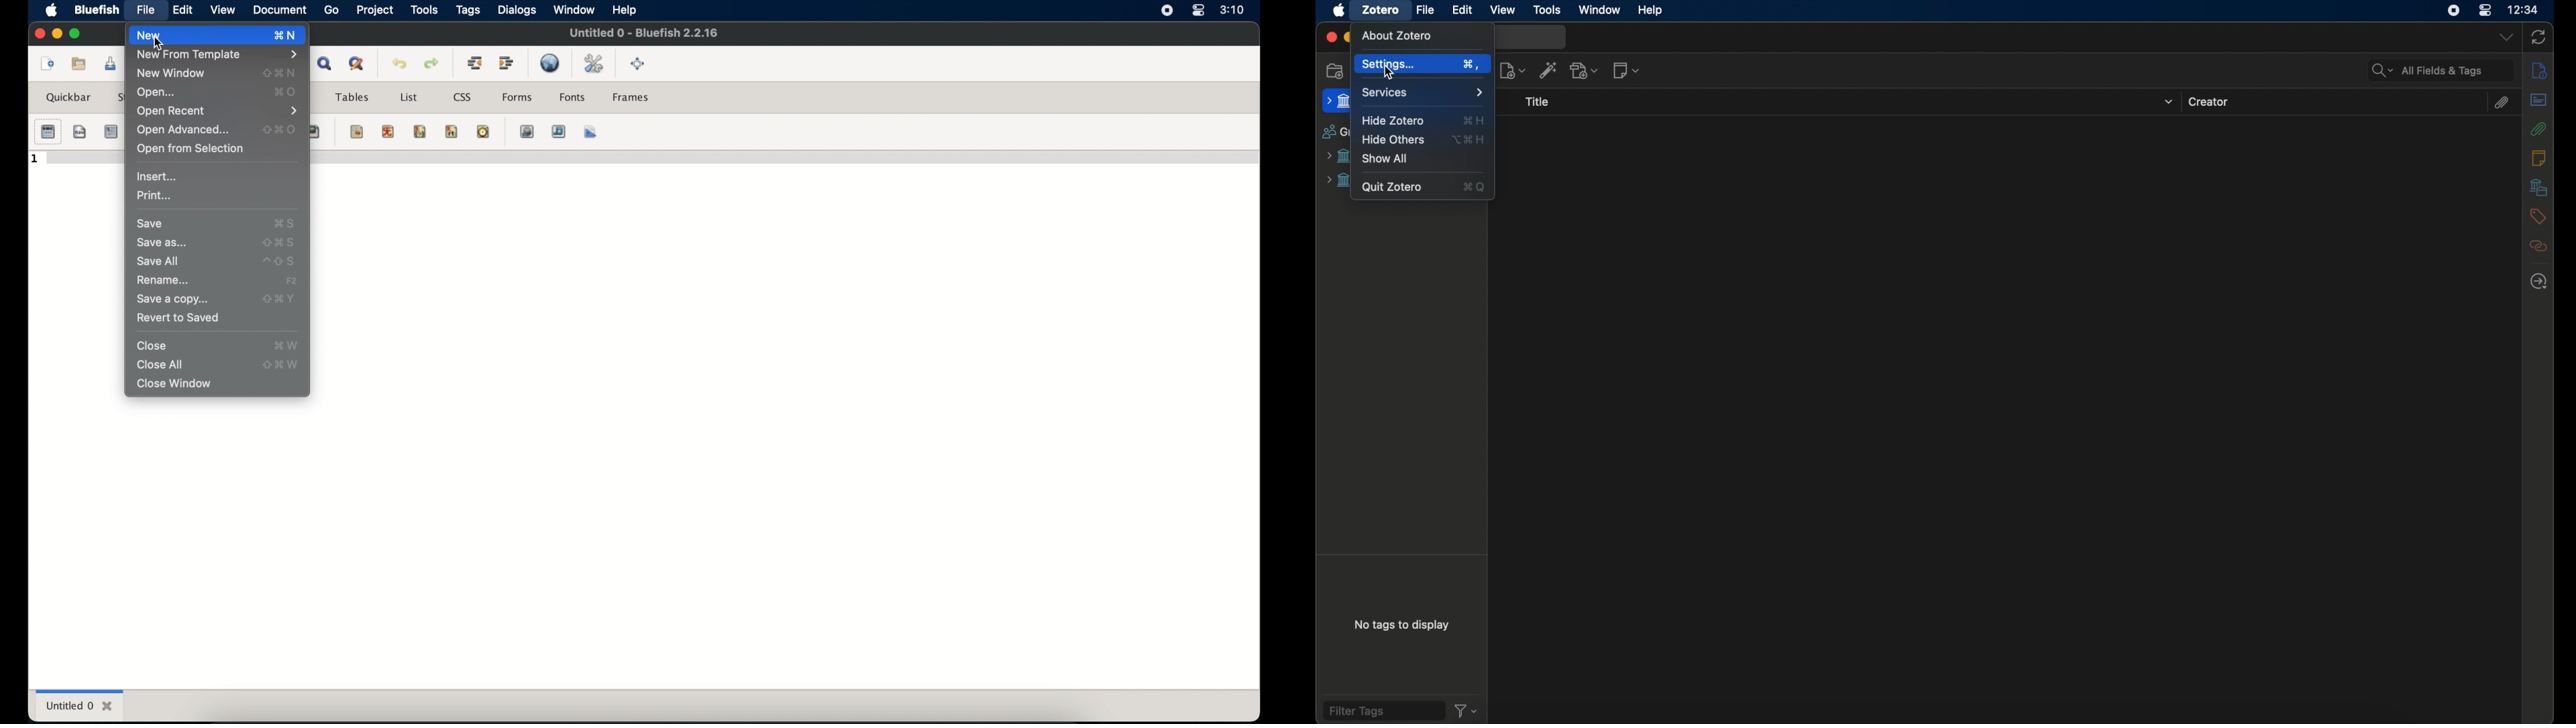 Image resolution: width=2576 pixels, height=728 pixels. I want to click on hide others, so click(1392, 140).